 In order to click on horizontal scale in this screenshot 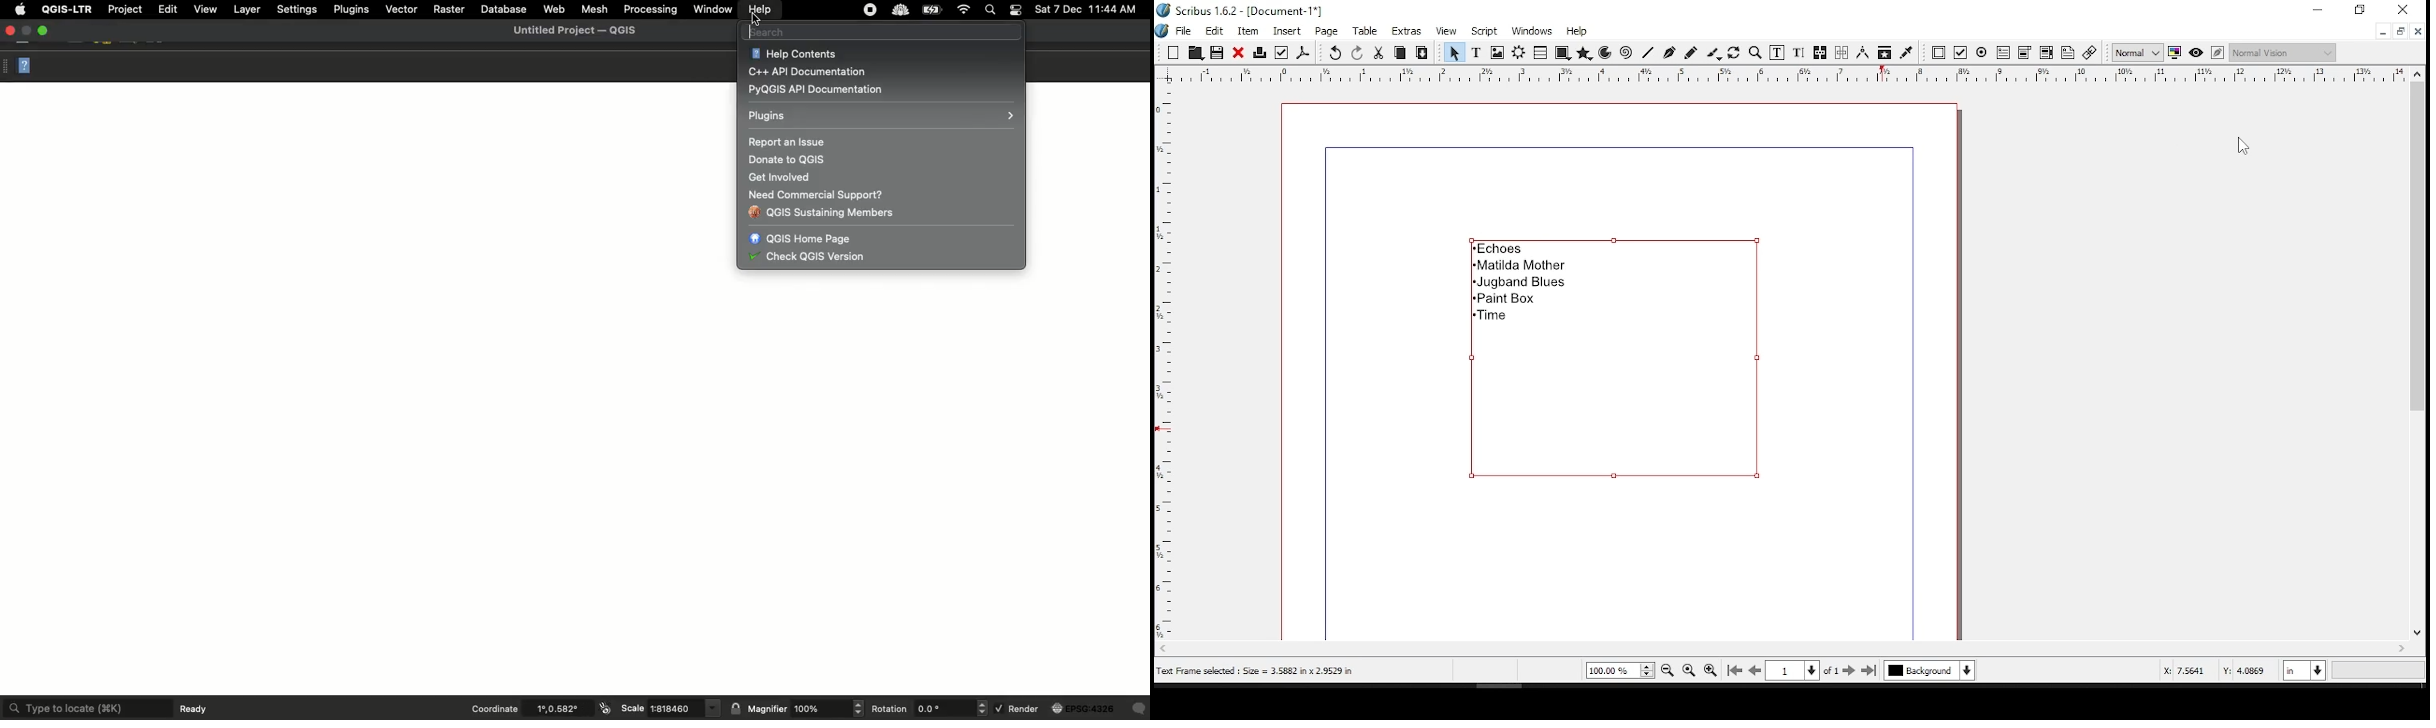, I will do `click(1800, 73)`.